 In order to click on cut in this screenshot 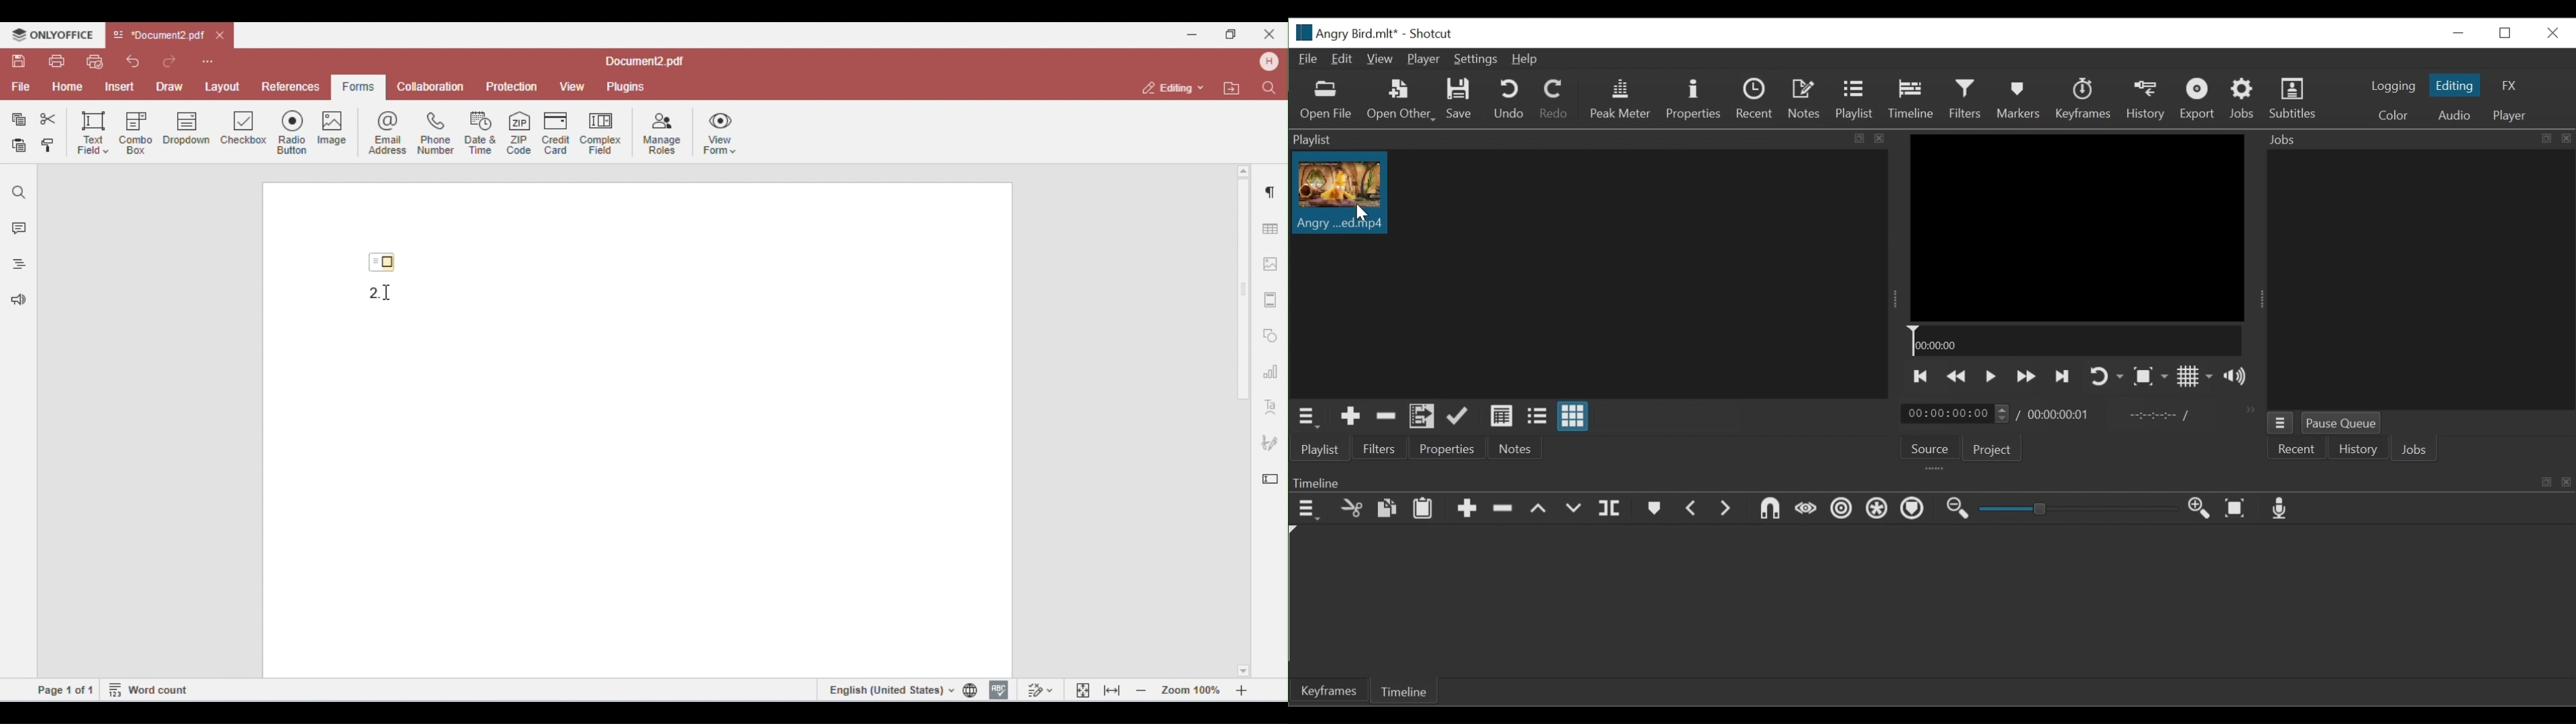, I will do `click(1353, 509)`.